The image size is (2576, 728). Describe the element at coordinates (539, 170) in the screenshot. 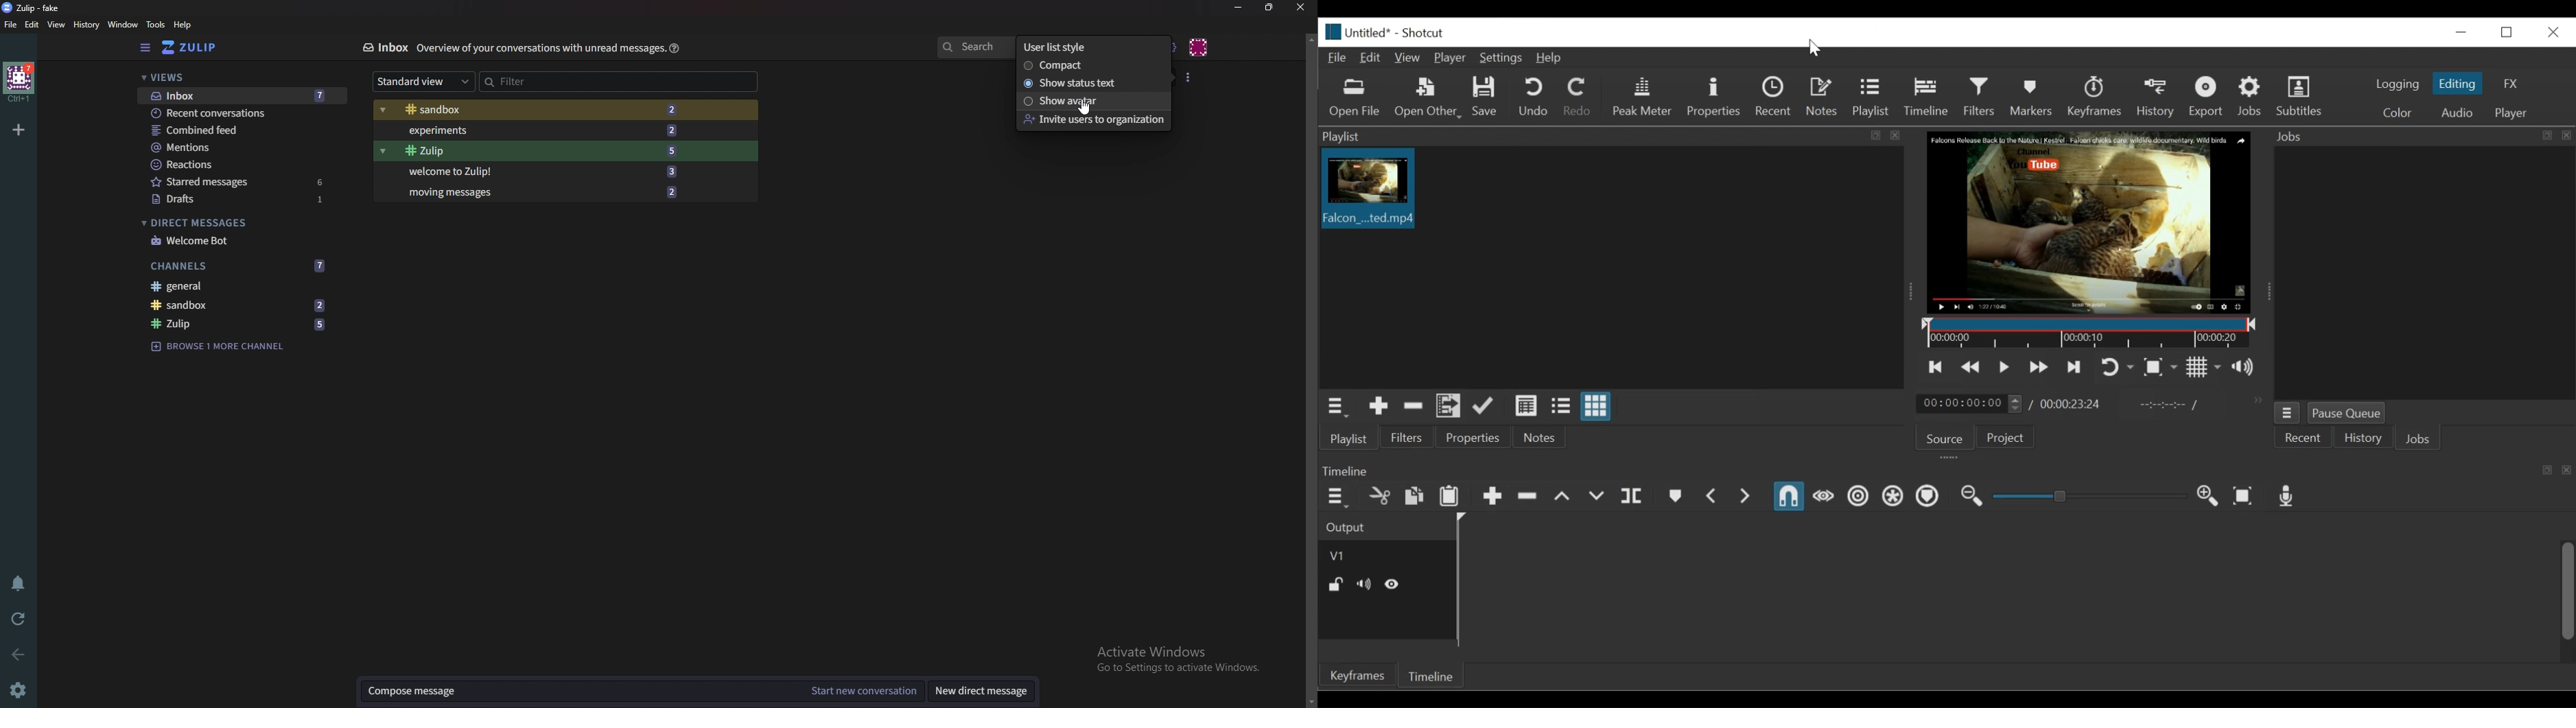

I see `Welcome to Zulip` at that location.